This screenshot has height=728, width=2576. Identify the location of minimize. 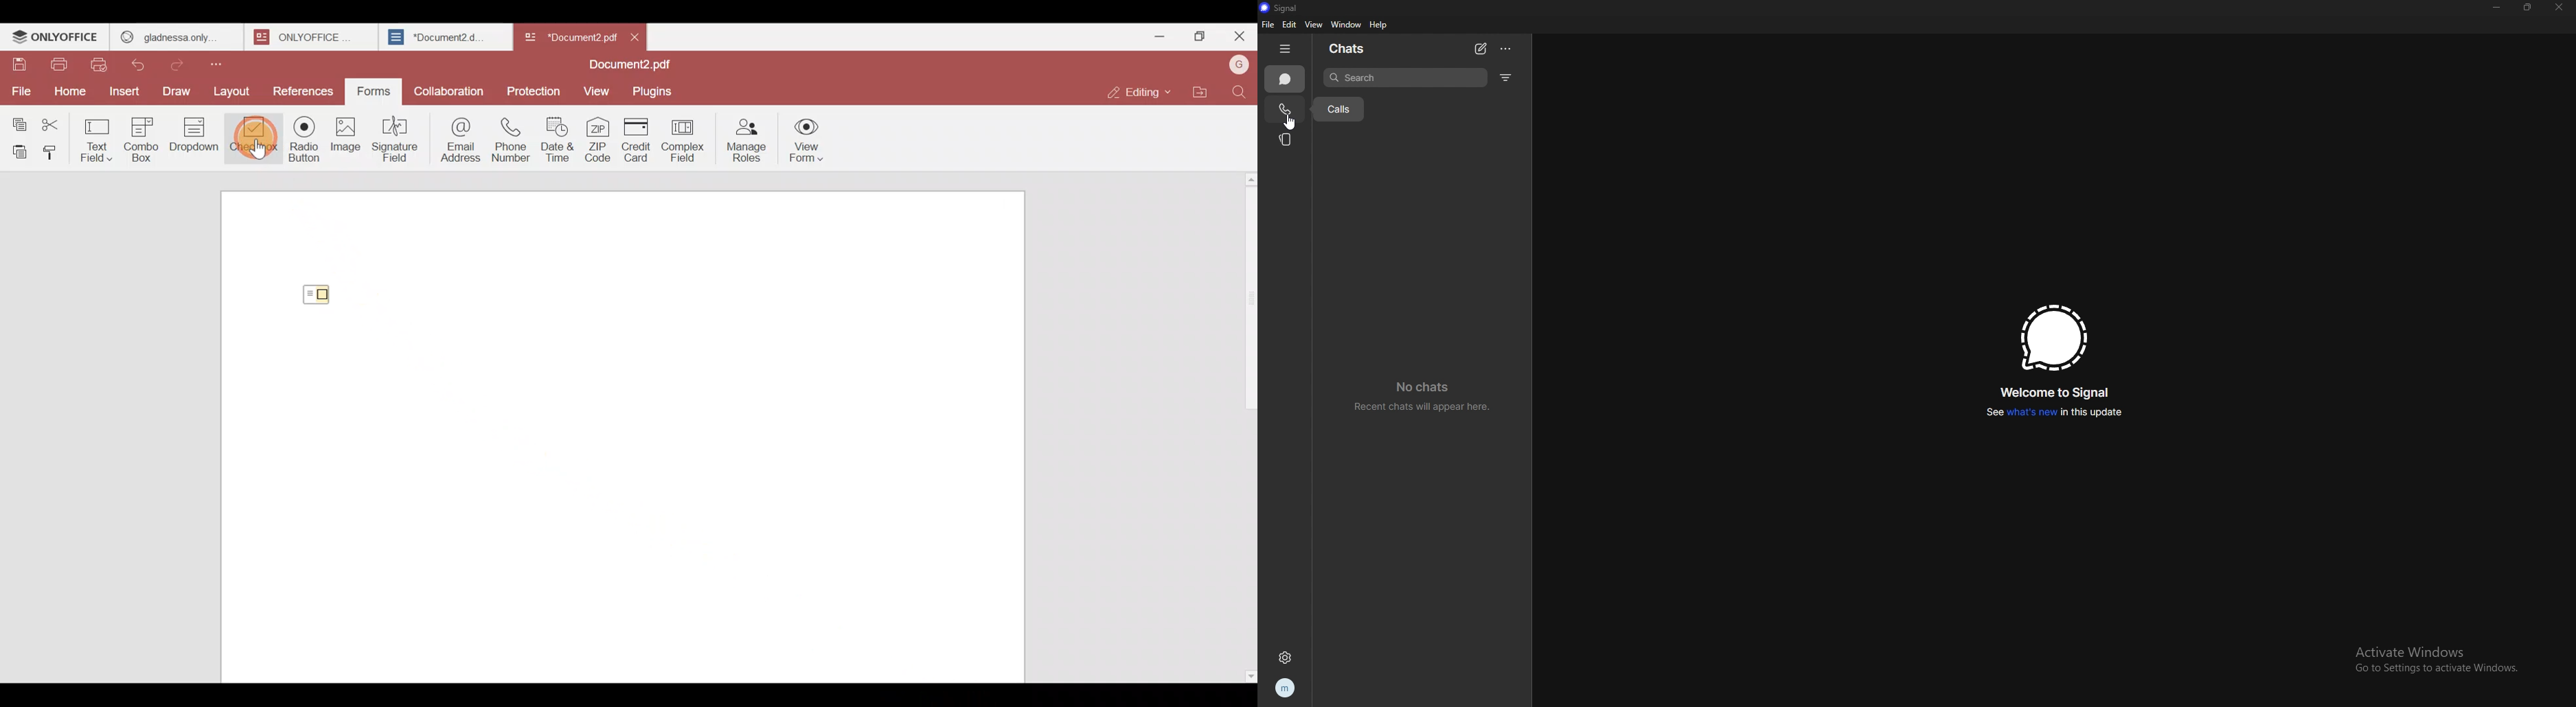
(2497, 8).